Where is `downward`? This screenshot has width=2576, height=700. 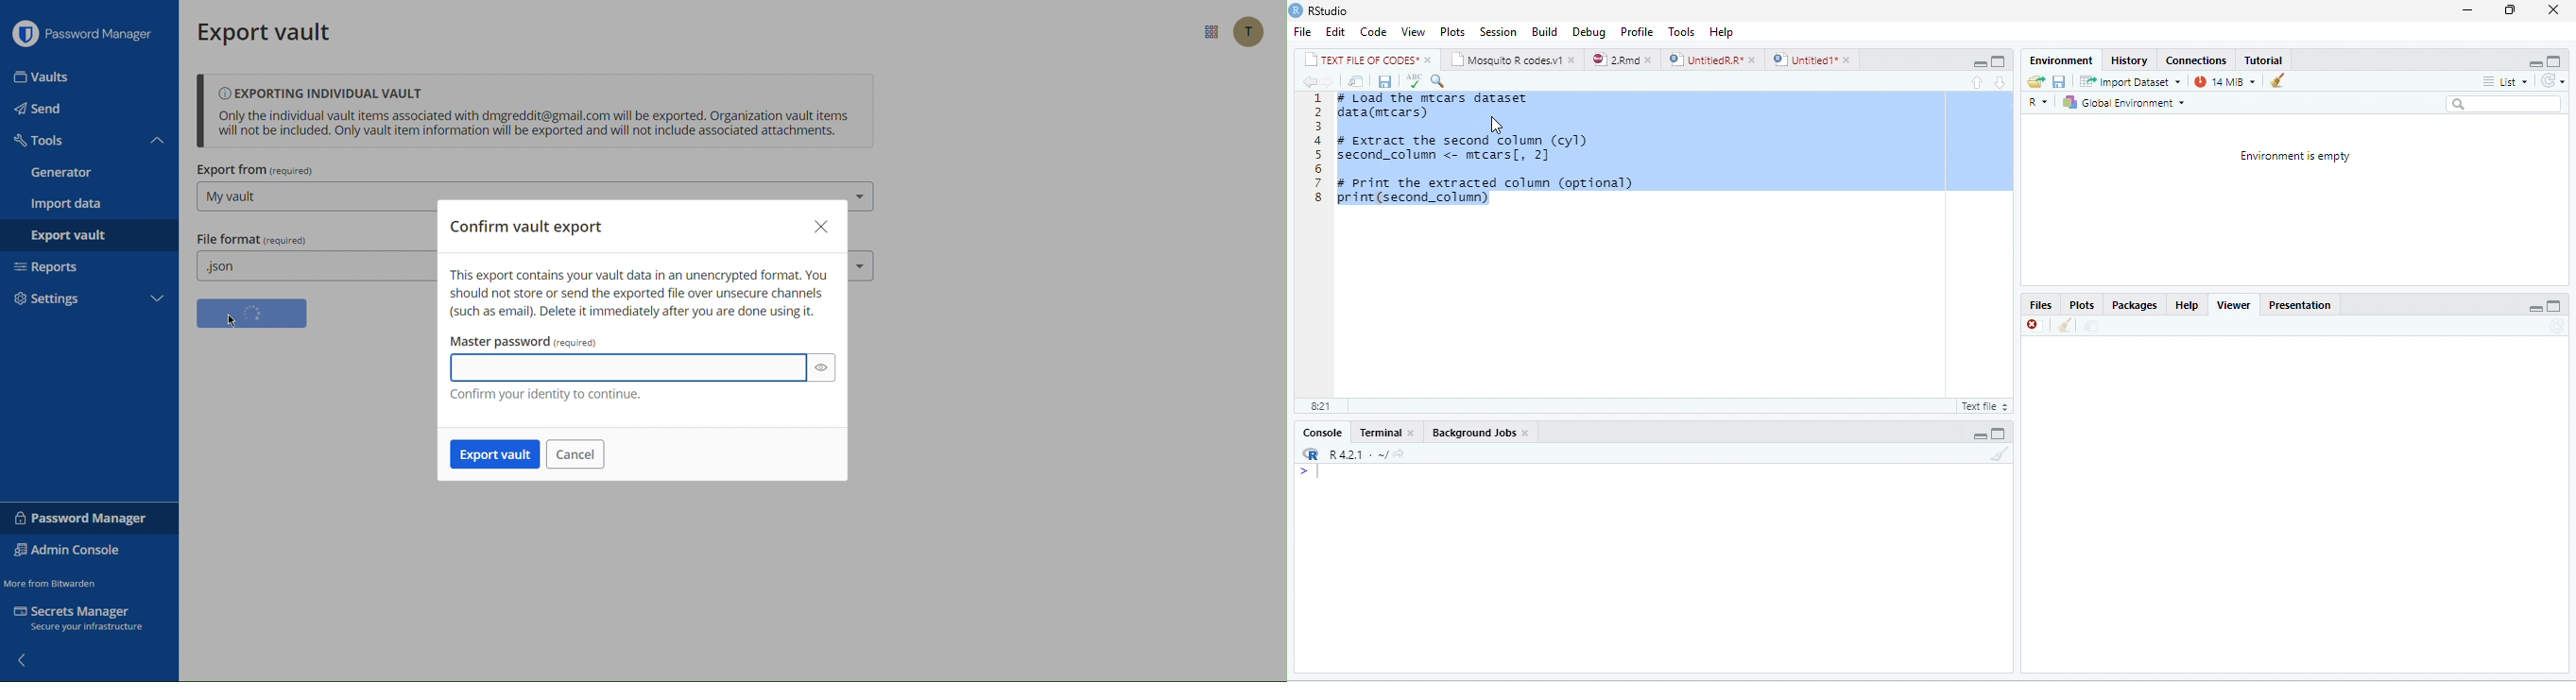
downward is located at coordinates (2001, 82).